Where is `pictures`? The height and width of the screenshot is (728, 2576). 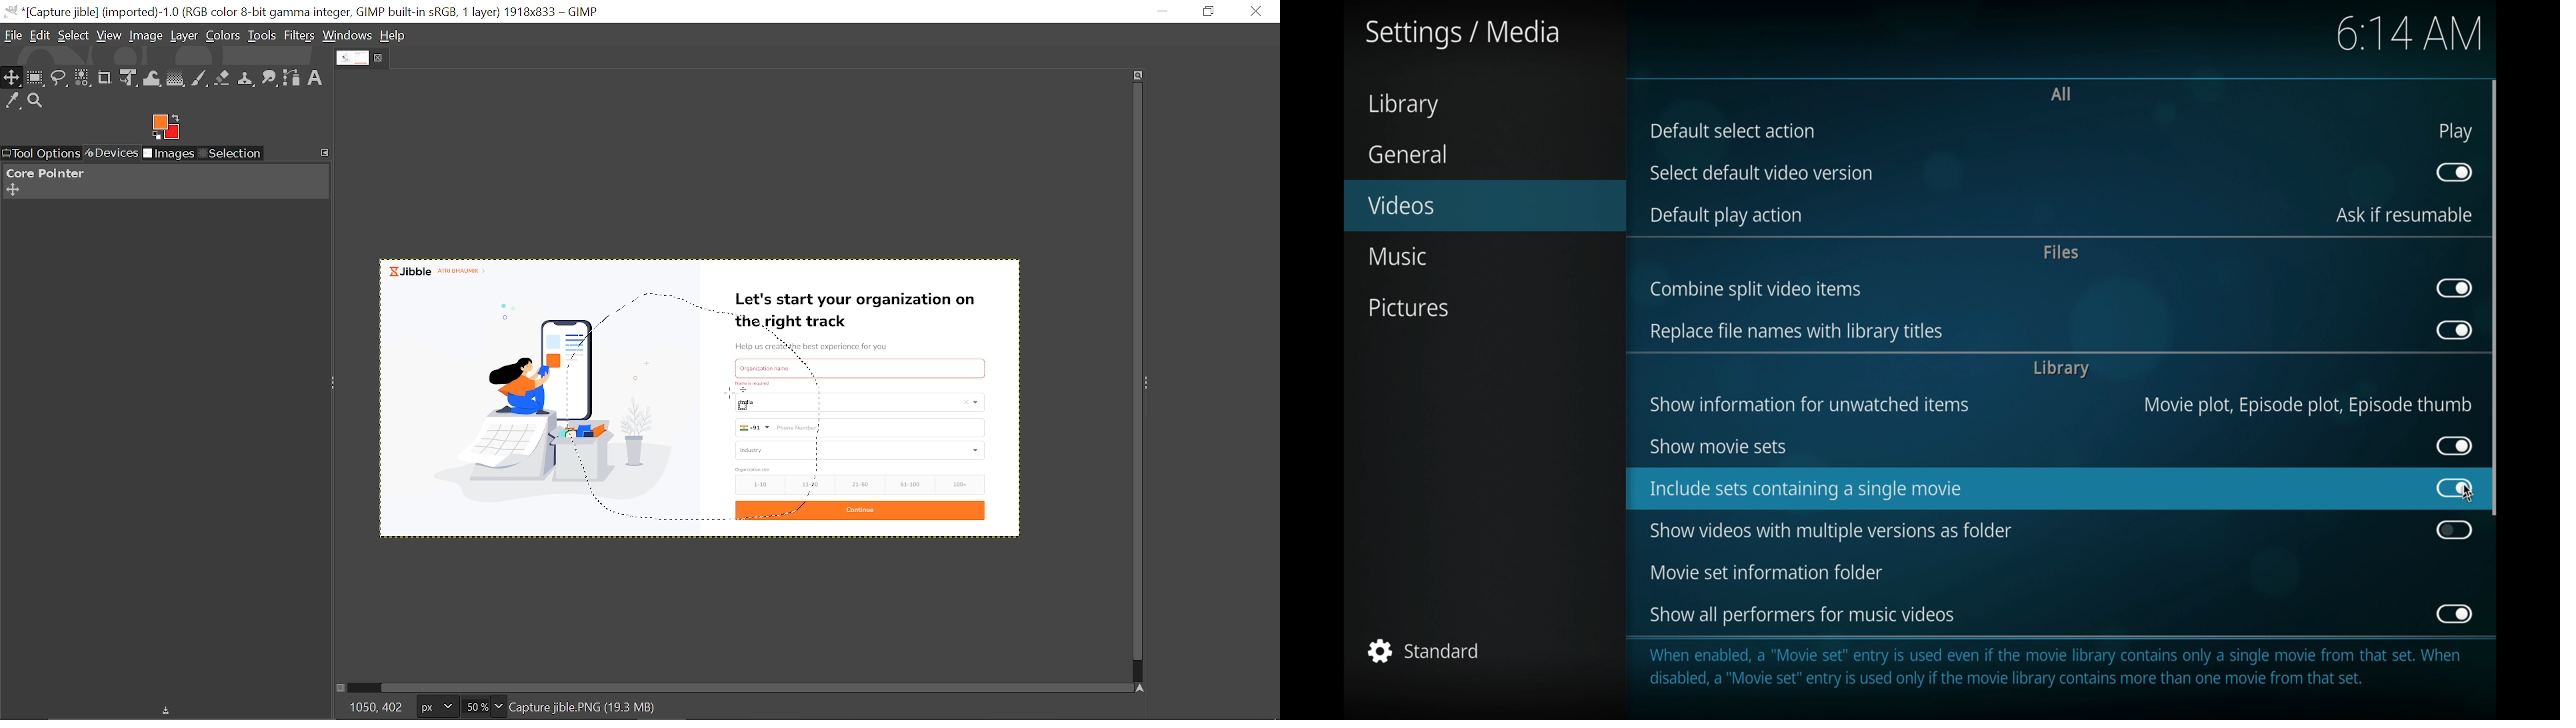 pictures is located at coordinates (1408, 308).